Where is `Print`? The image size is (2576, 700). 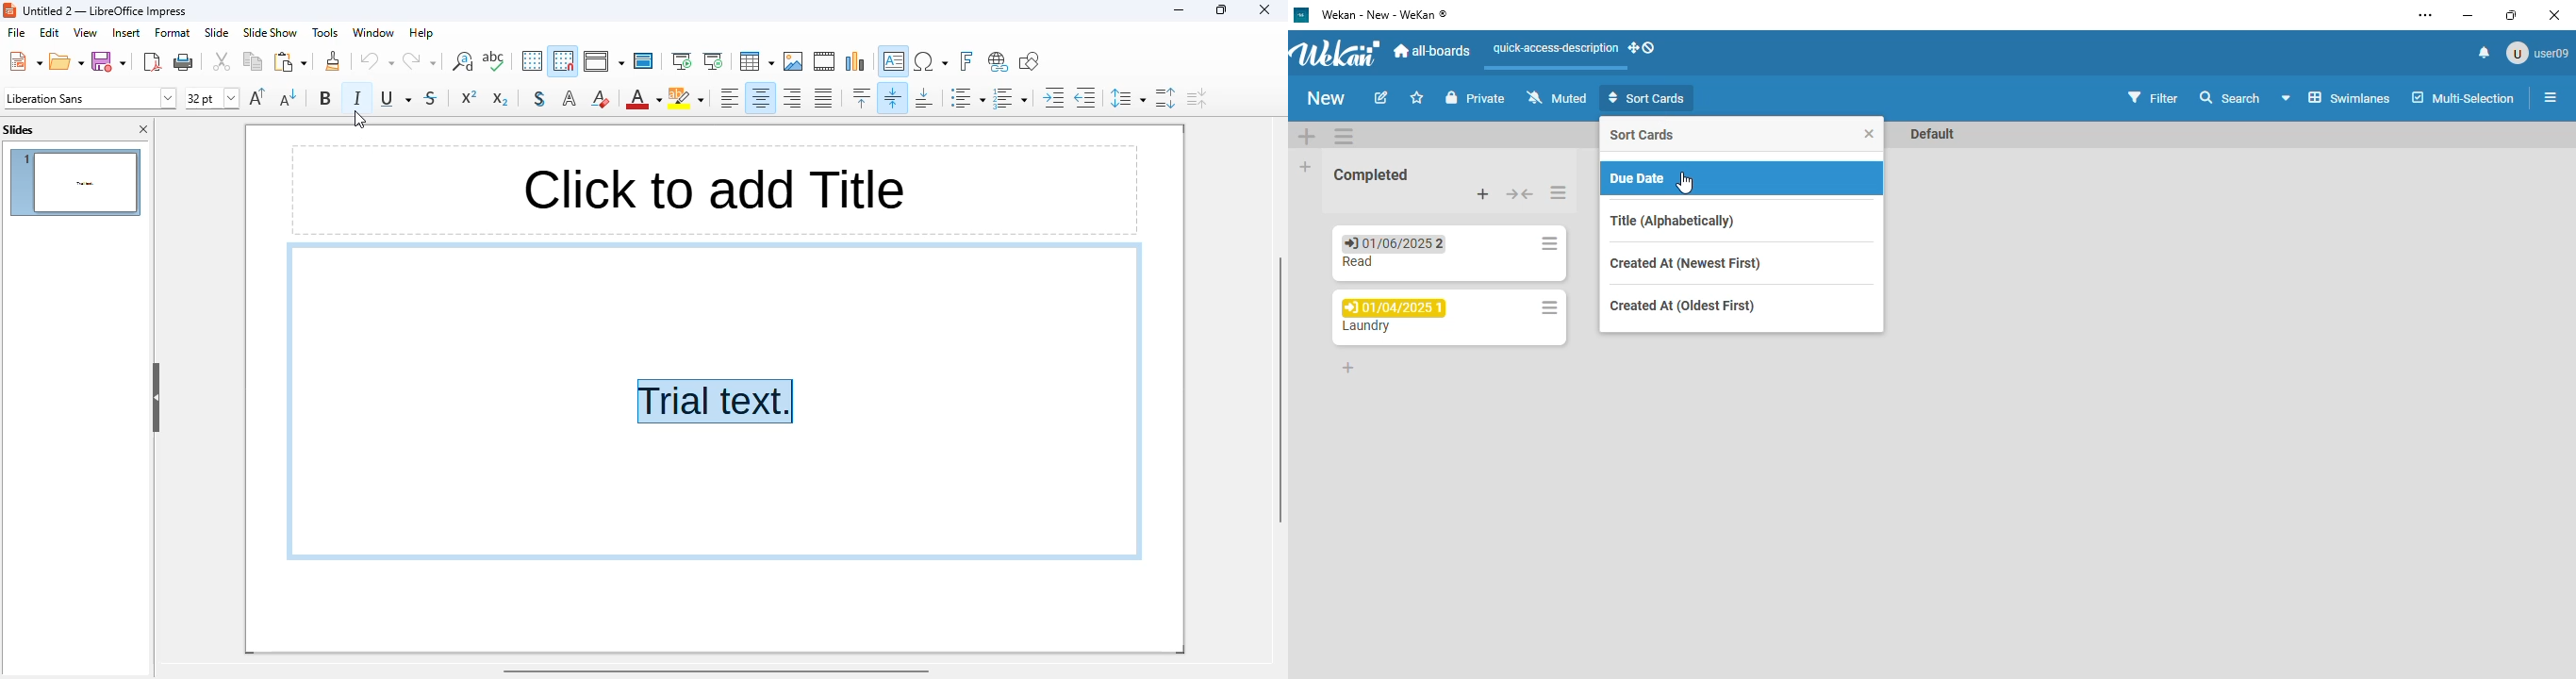 Print is located at coordinates (184, 62).